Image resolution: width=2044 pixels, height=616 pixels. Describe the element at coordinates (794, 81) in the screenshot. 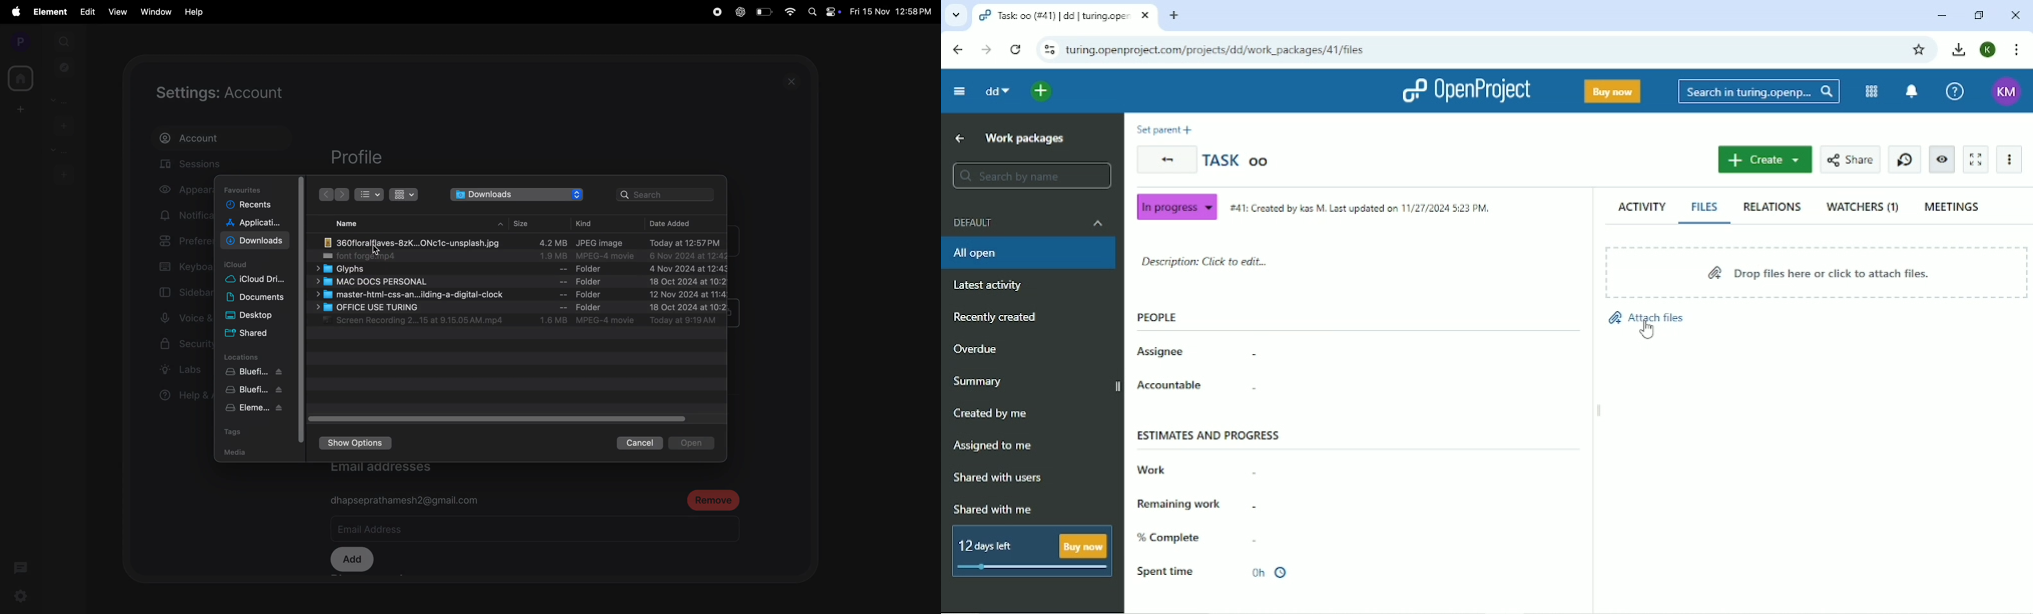

I see `close` at that location.